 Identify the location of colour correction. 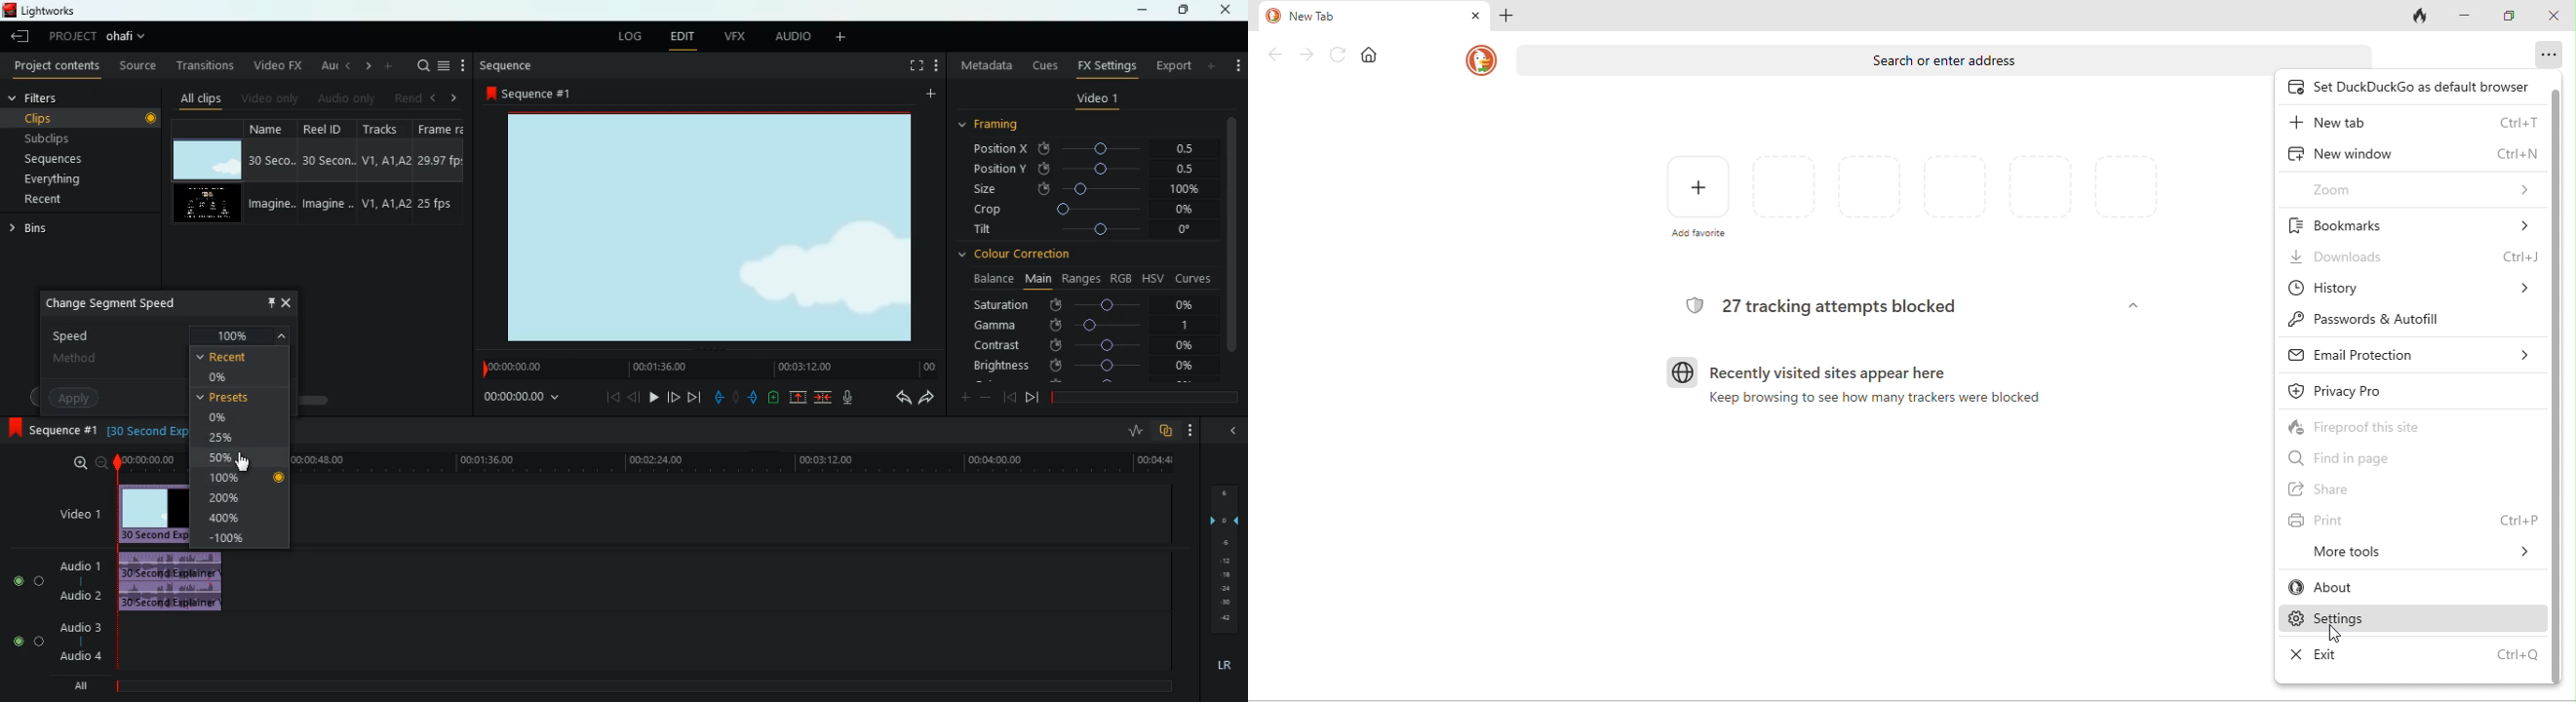
(1019, 256).